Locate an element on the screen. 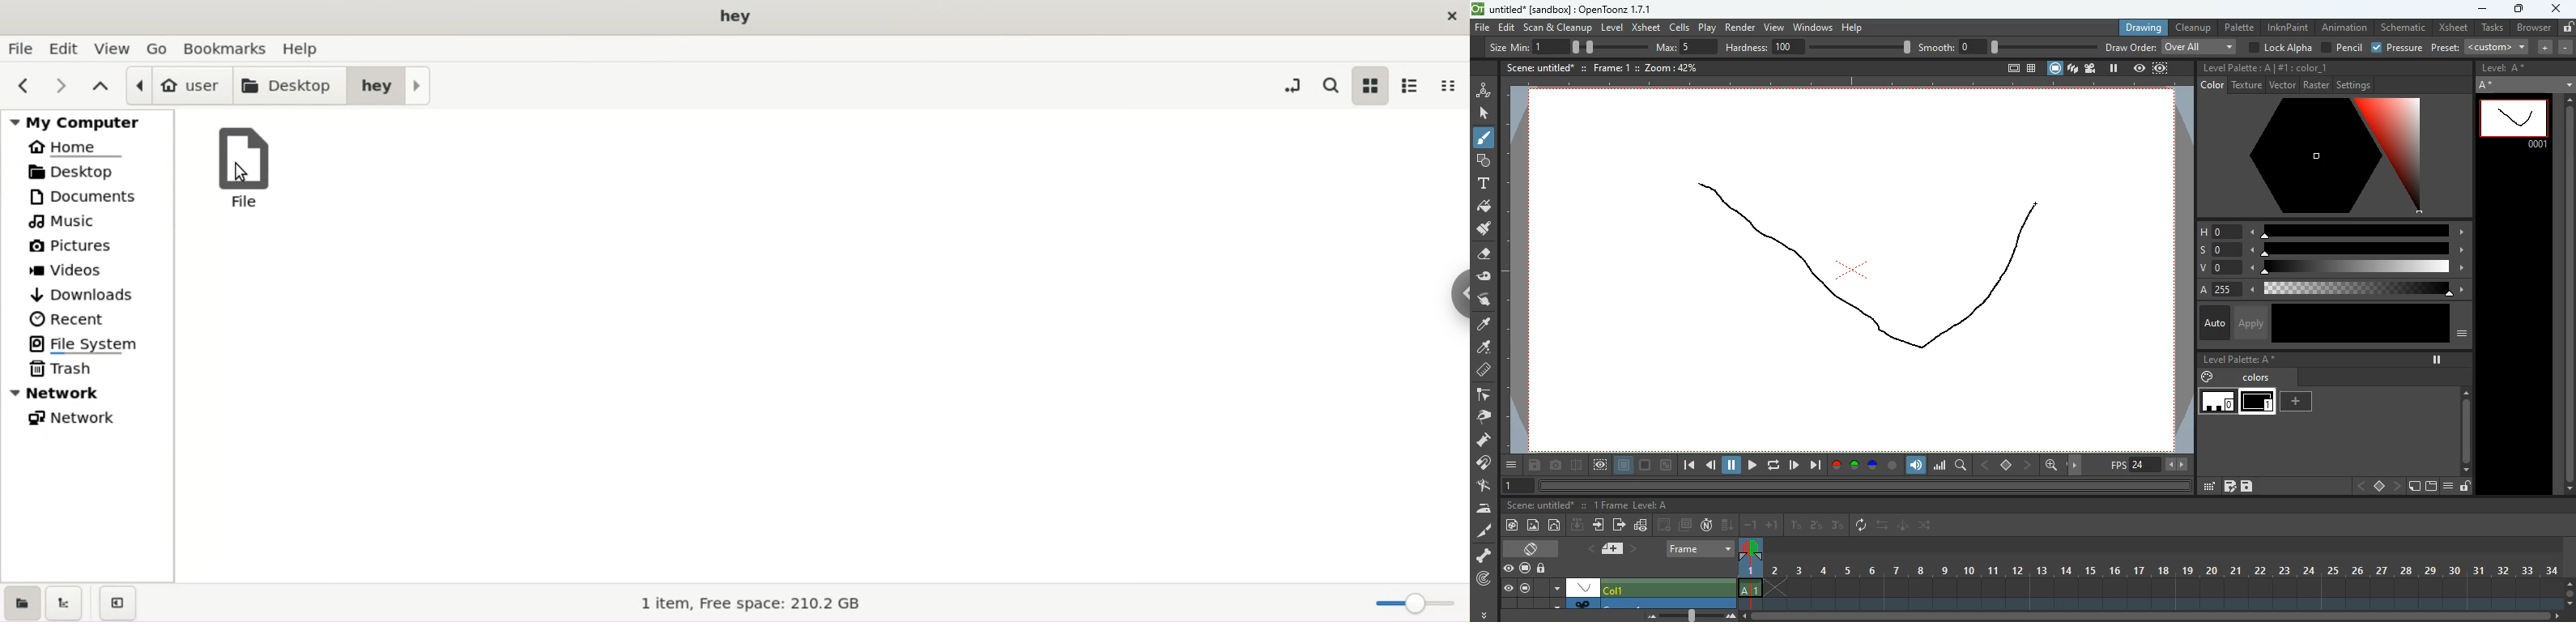  center is located at coordinates (2007, 464).